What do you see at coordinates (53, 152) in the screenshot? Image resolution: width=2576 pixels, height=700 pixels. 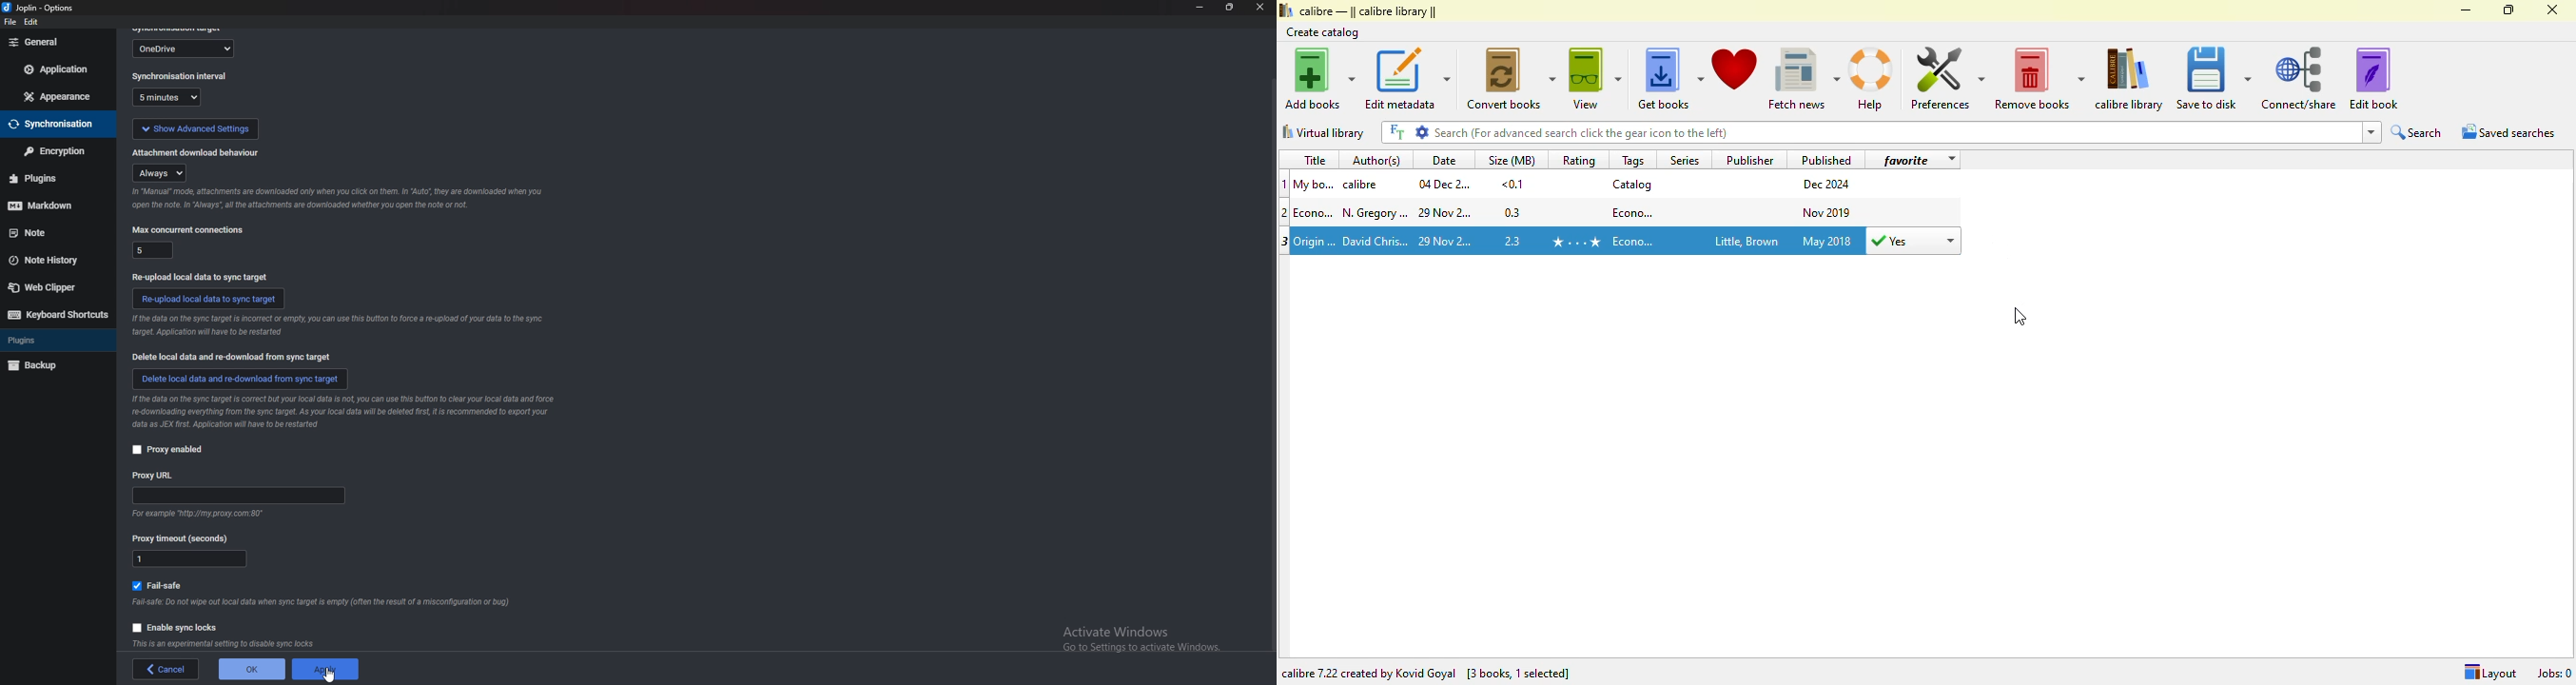 I see `encryption` at bounding box center [53, 152].